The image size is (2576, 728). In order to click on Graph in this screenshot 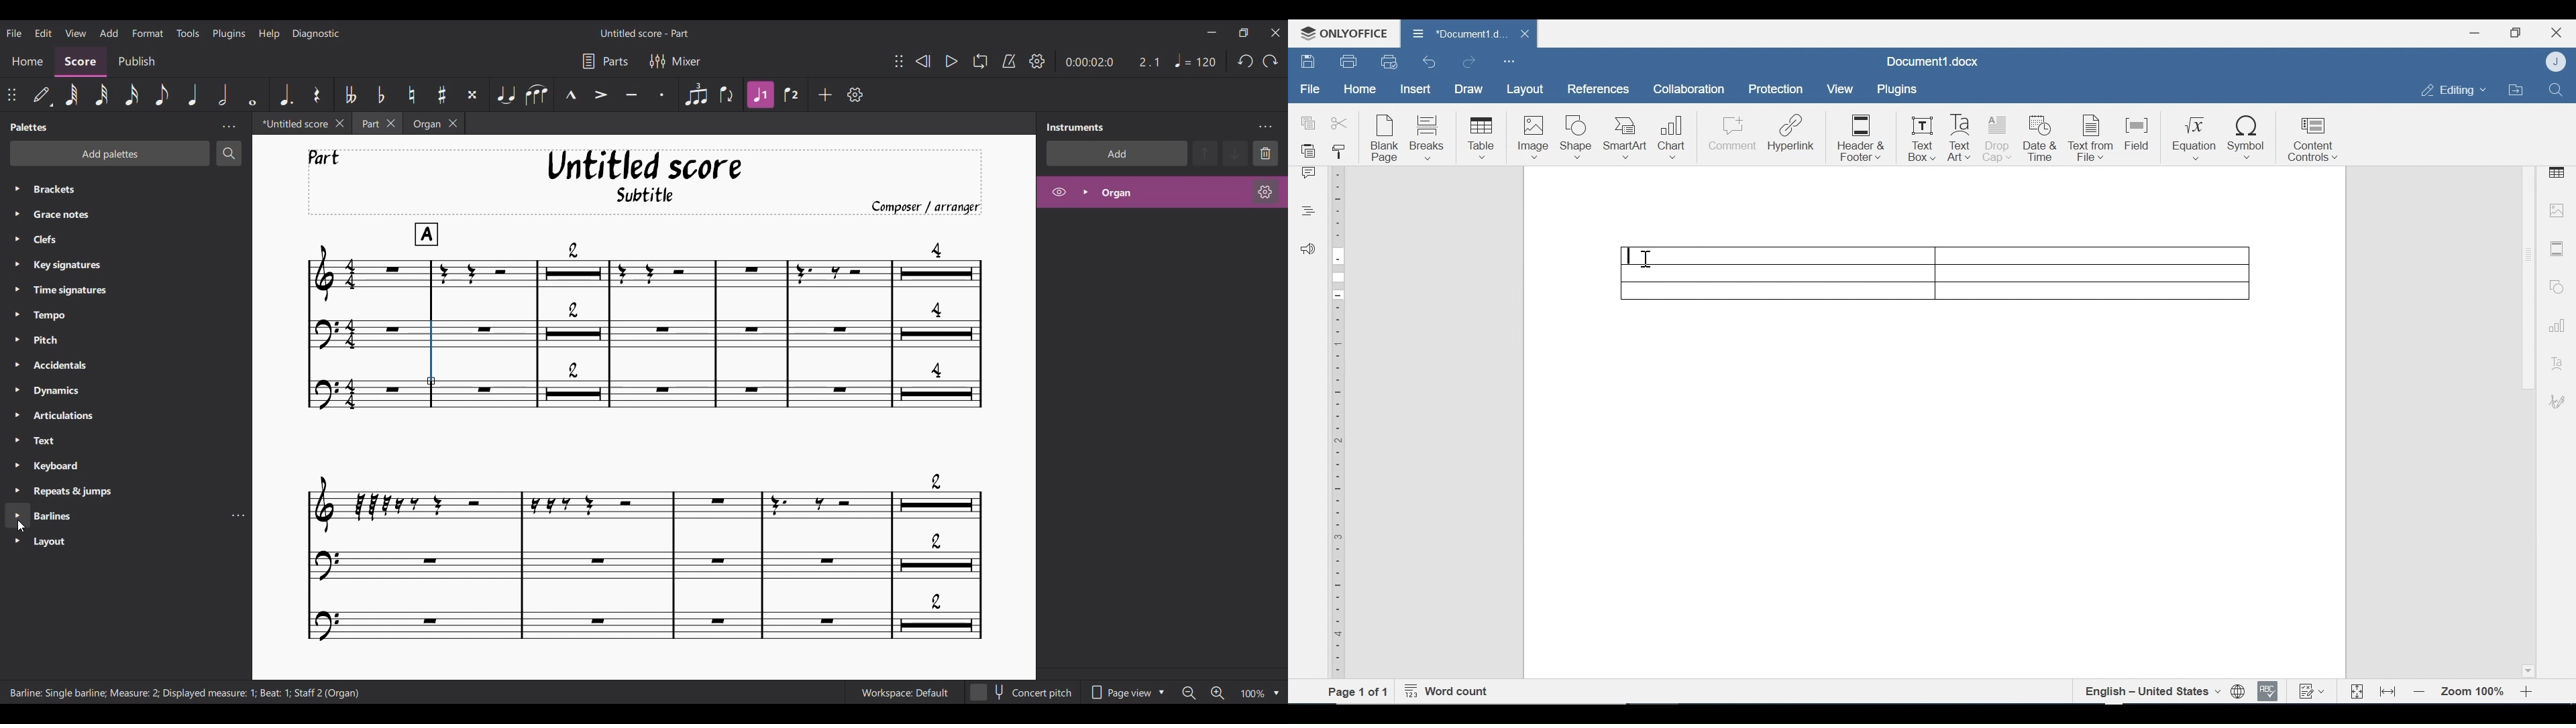, I will do `click(2554, 324)`.